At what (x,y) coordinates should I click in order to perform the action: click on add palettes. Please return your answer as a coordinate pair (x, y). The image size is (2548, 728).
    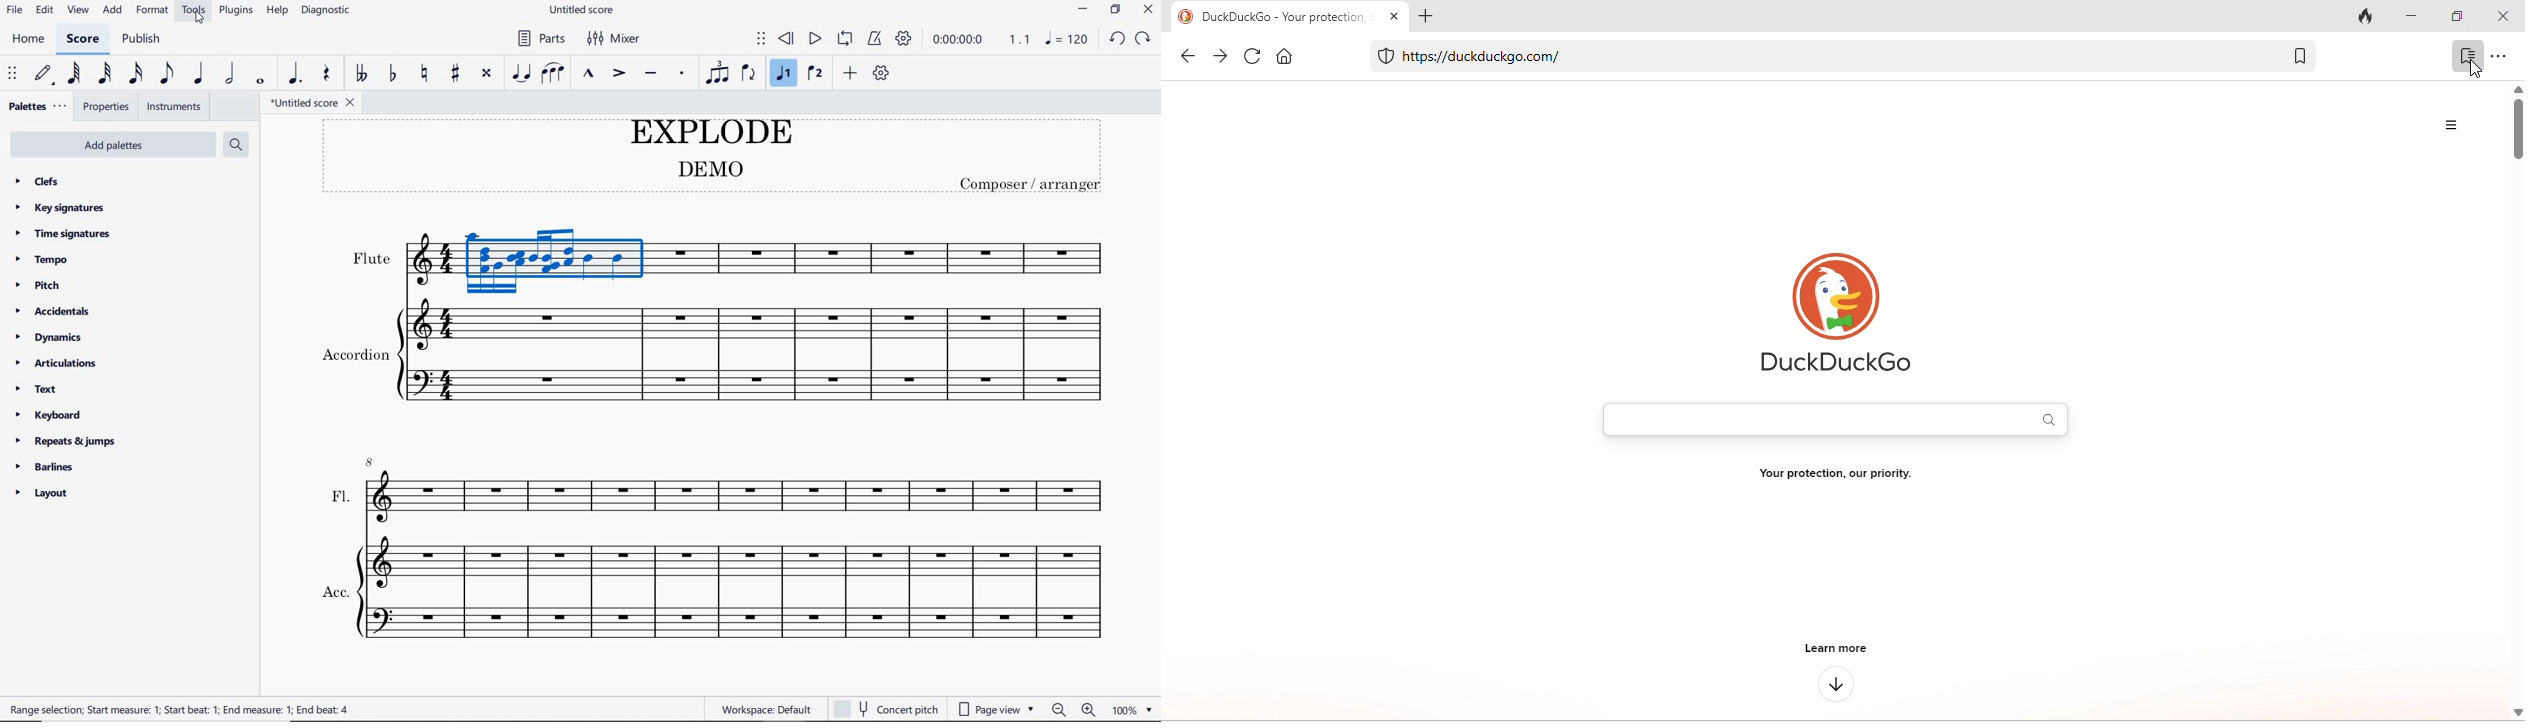
    Looking at the image, I should click on (111, 145).